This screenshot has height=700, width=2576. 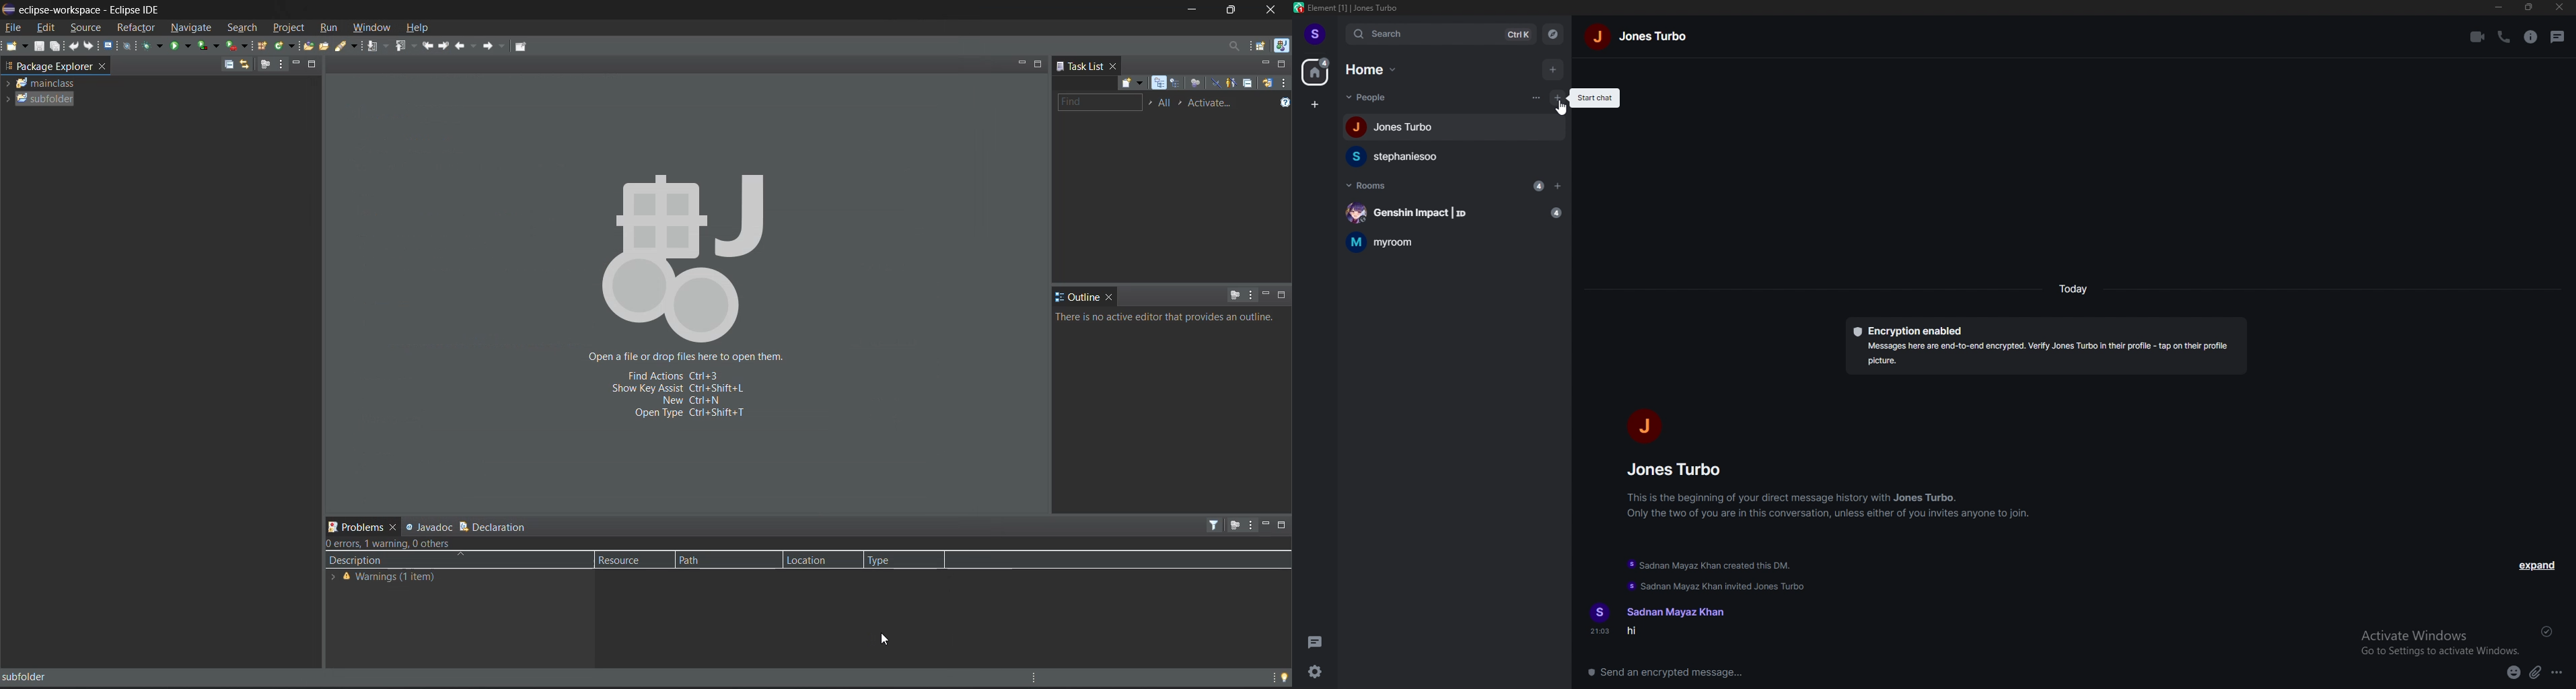 What do you see at coordinates (2528, 7) in the screenshot?
I see `resize` at bounding box center [2528, 7].